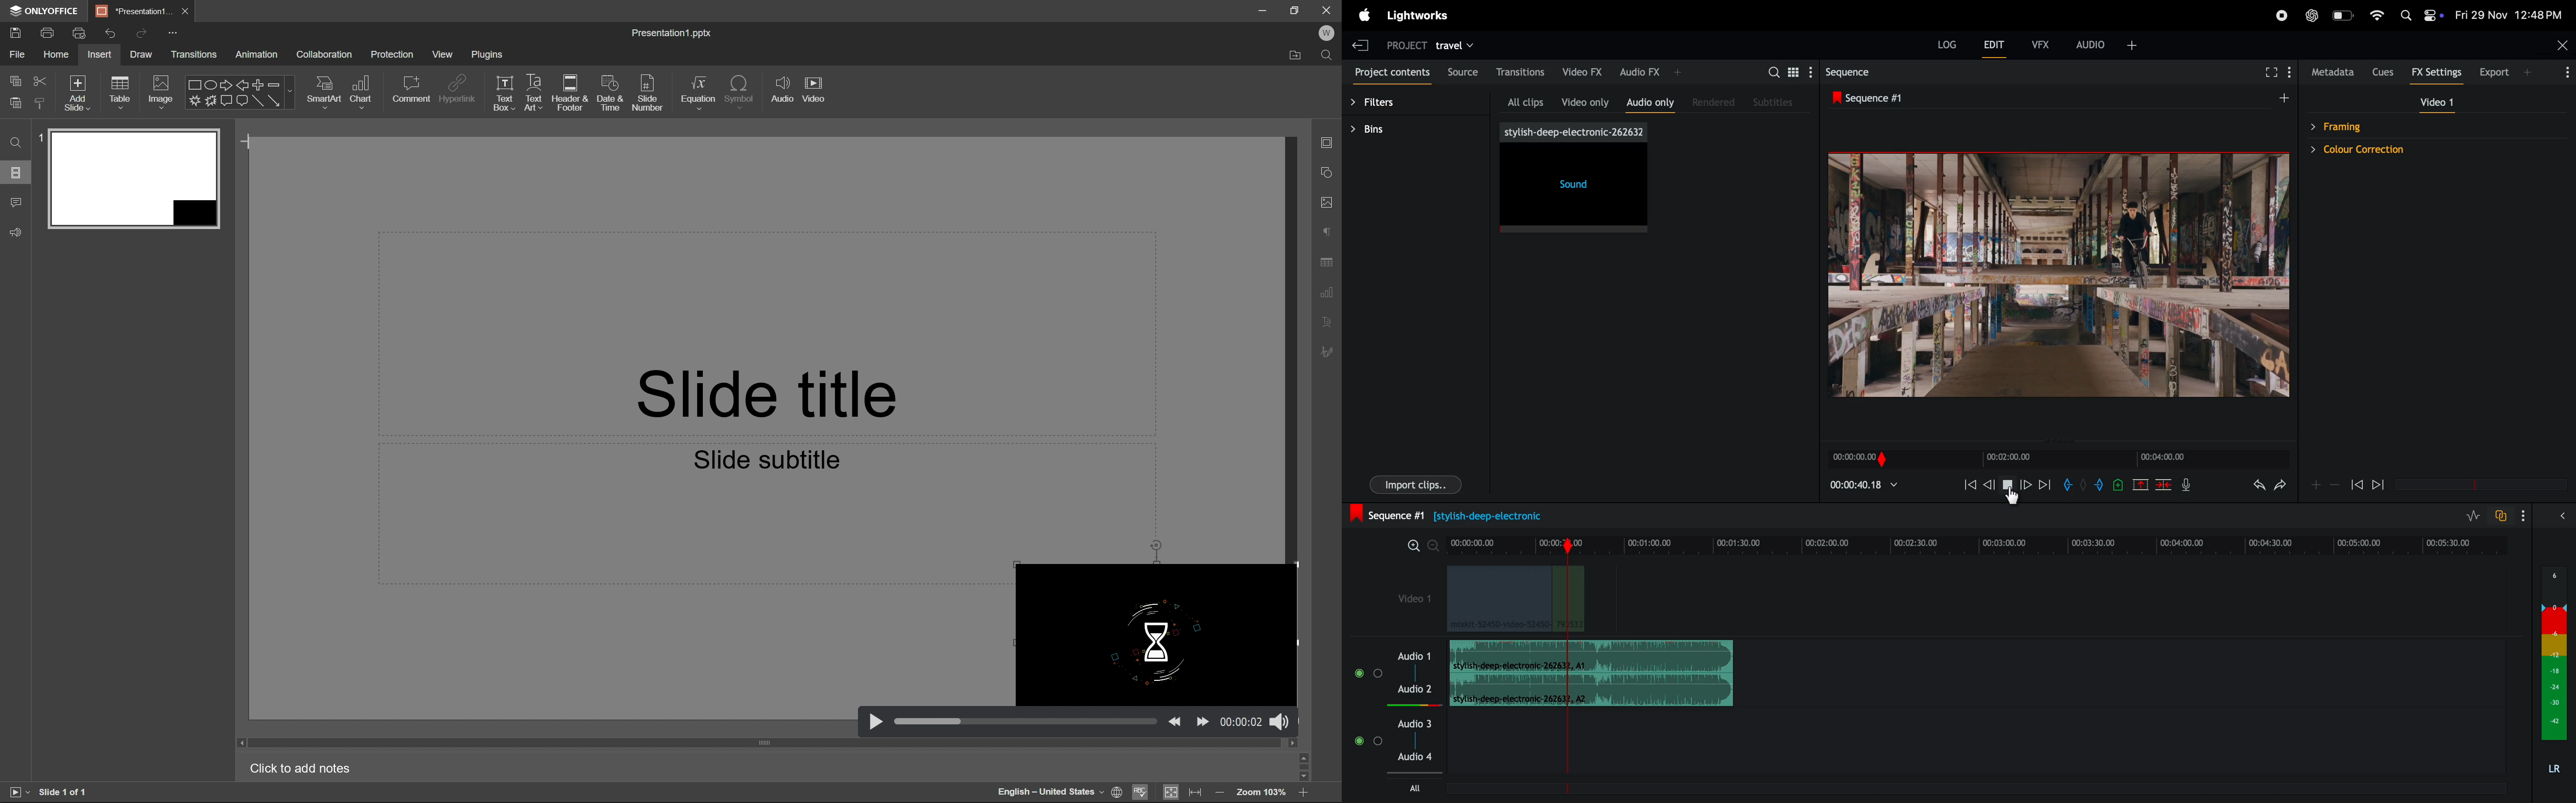 The height and width of the screenshot is (812, 2576). Describe the element at coordinates (759, 388) in the screenshot. I see `slide title` at that location.